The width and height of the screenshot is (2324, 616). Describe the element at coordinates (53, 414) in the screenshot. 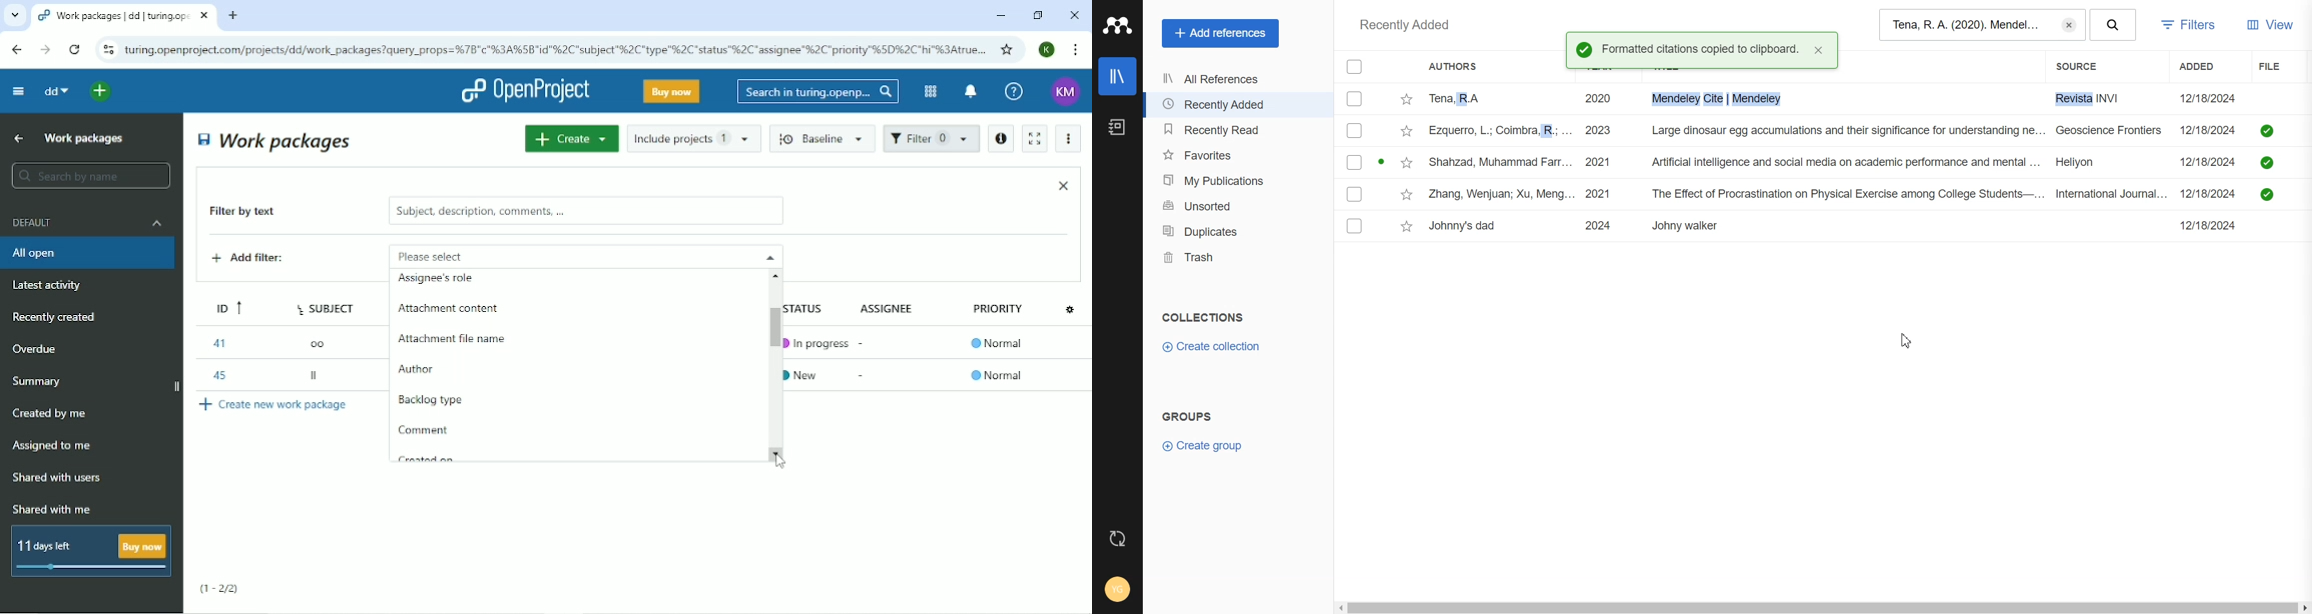

I see `Created by me` at that location.